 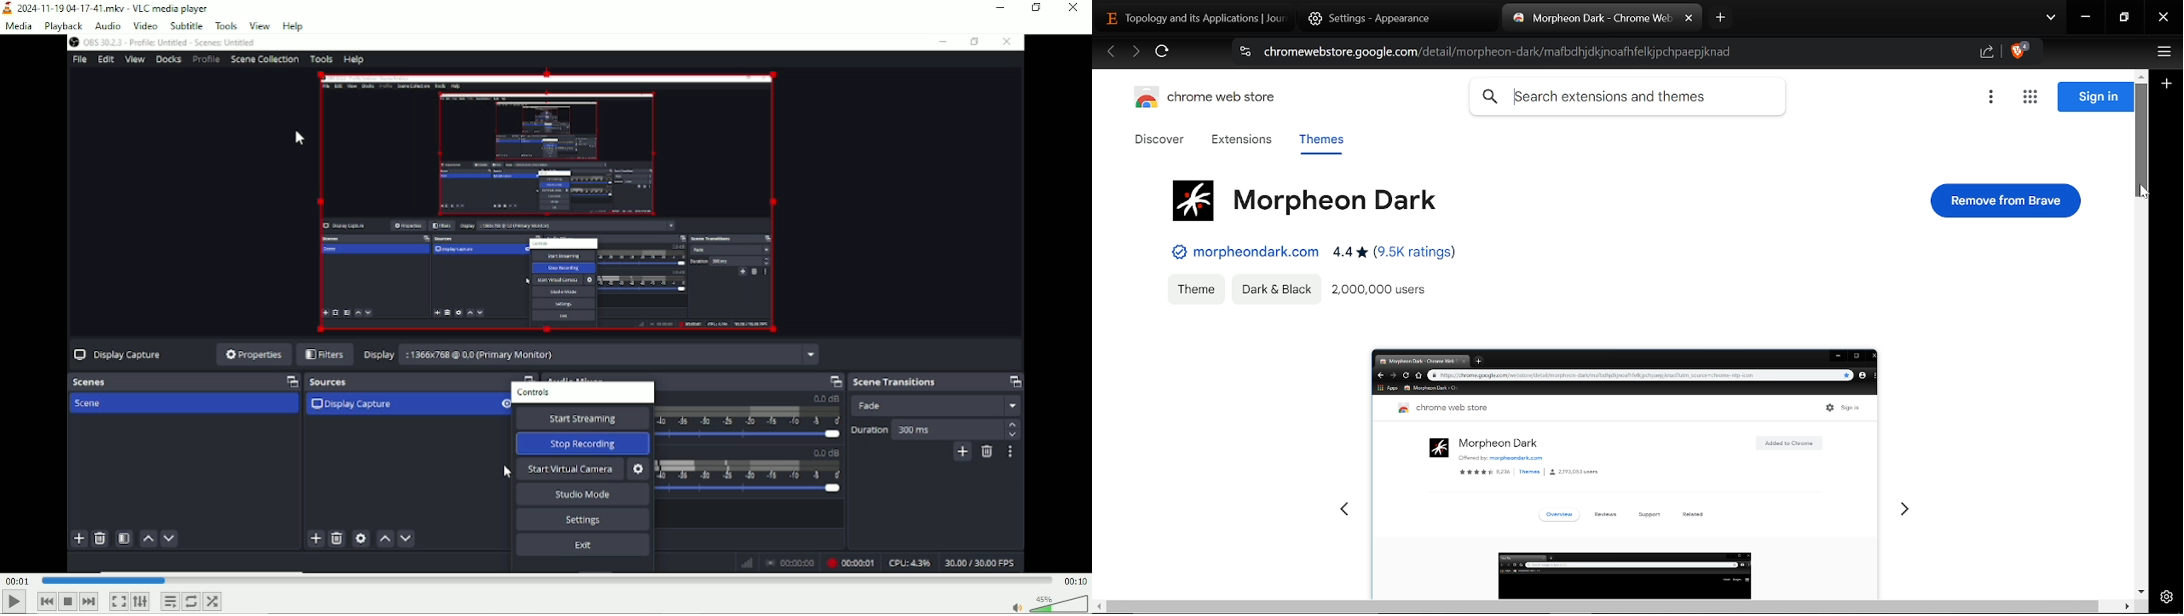 I want to click on Audio, so click(x=108, y=26).